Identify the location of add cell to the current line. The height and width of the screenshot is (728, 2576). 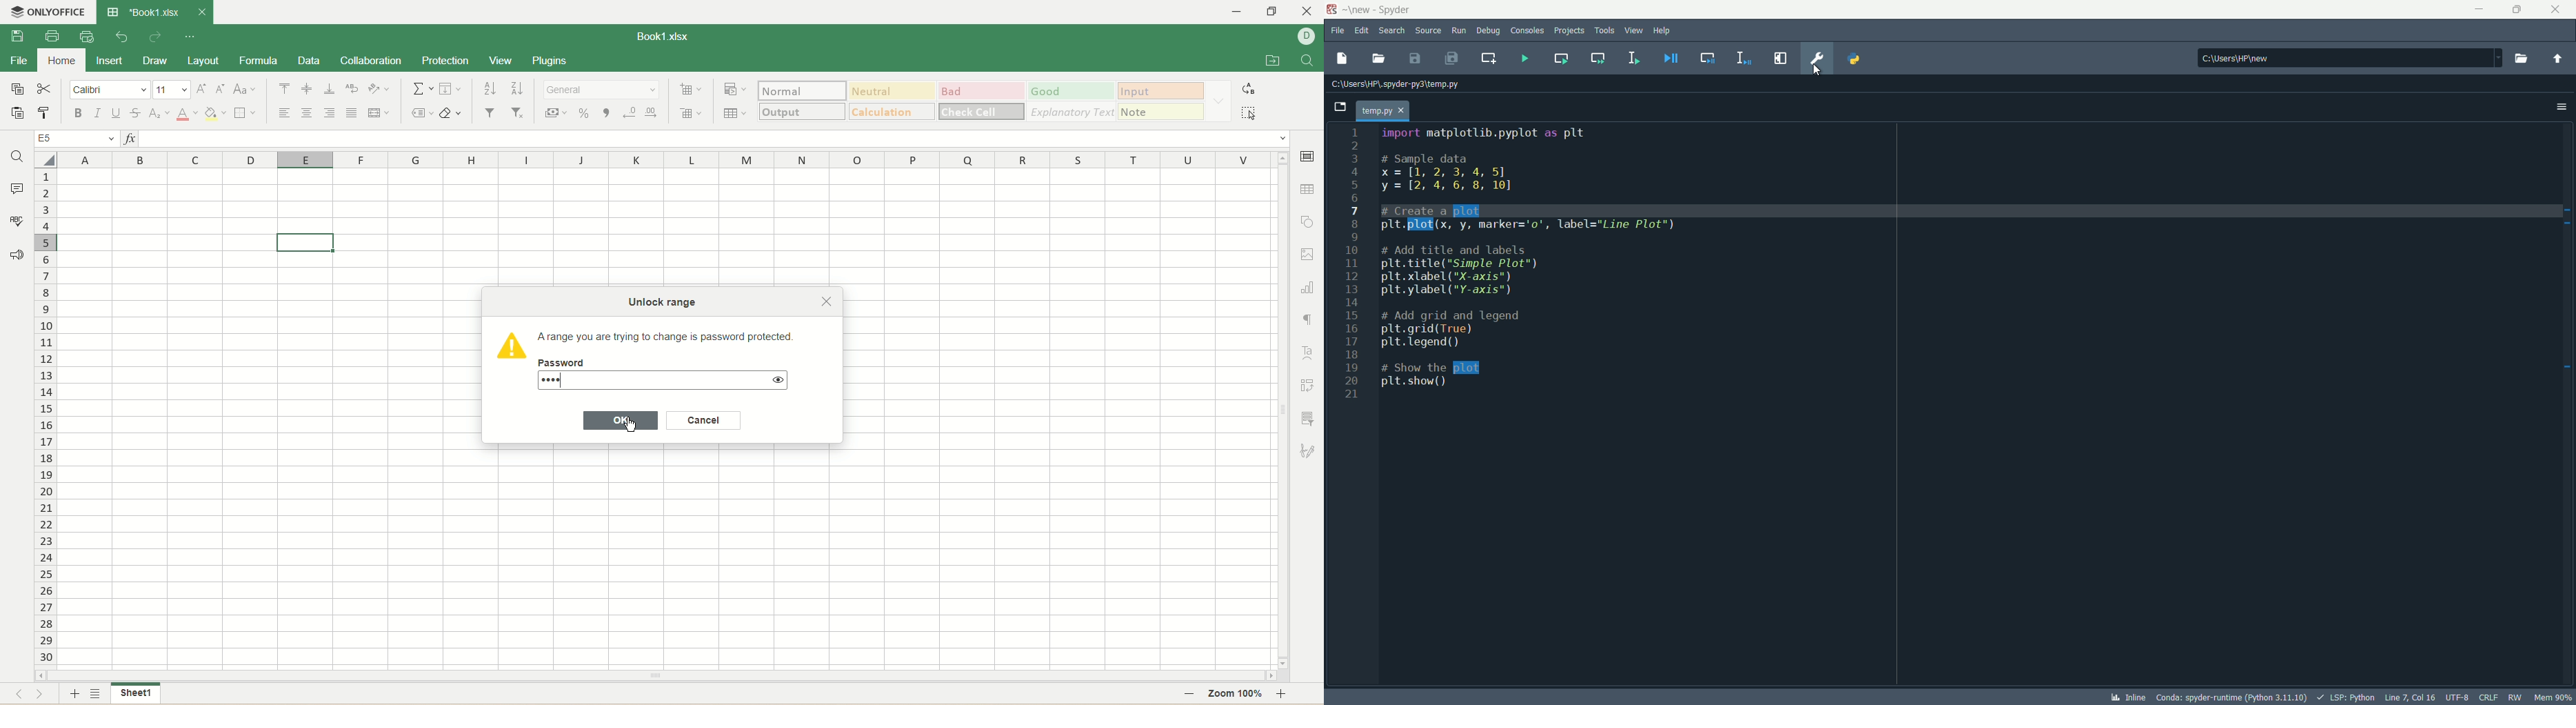
(1488, 58).